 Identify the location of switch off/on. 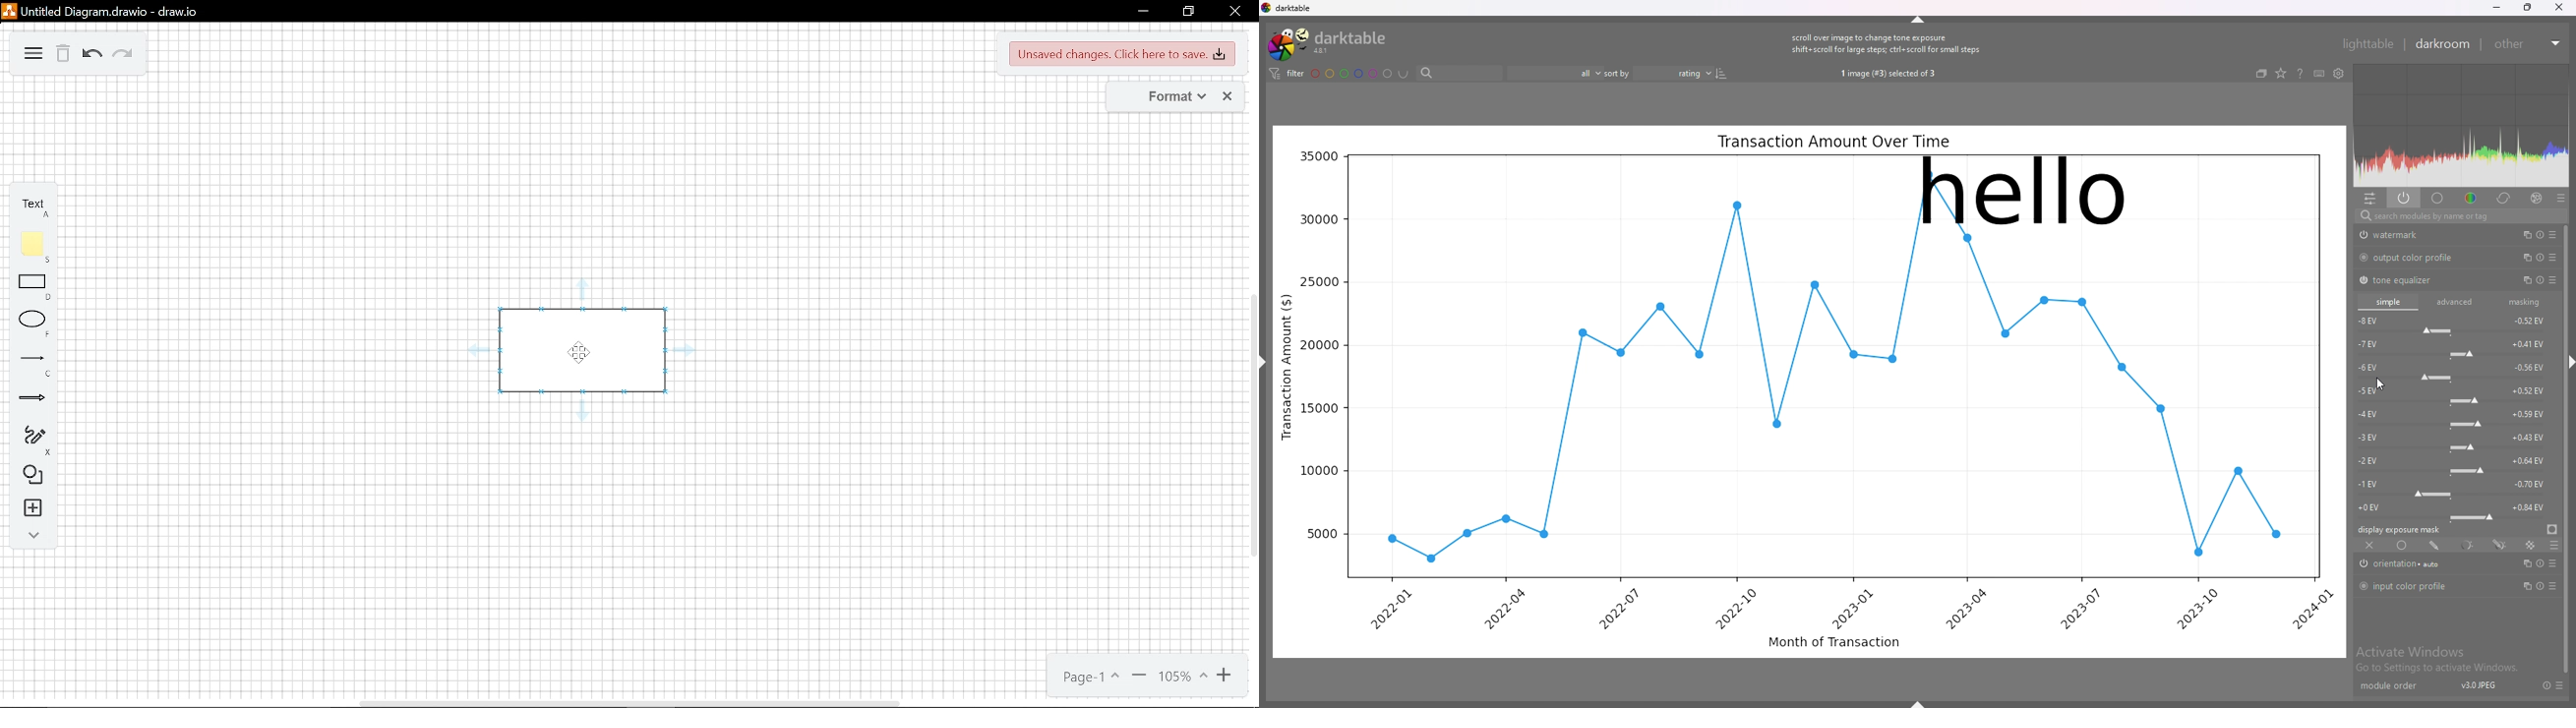
(2362, 257).